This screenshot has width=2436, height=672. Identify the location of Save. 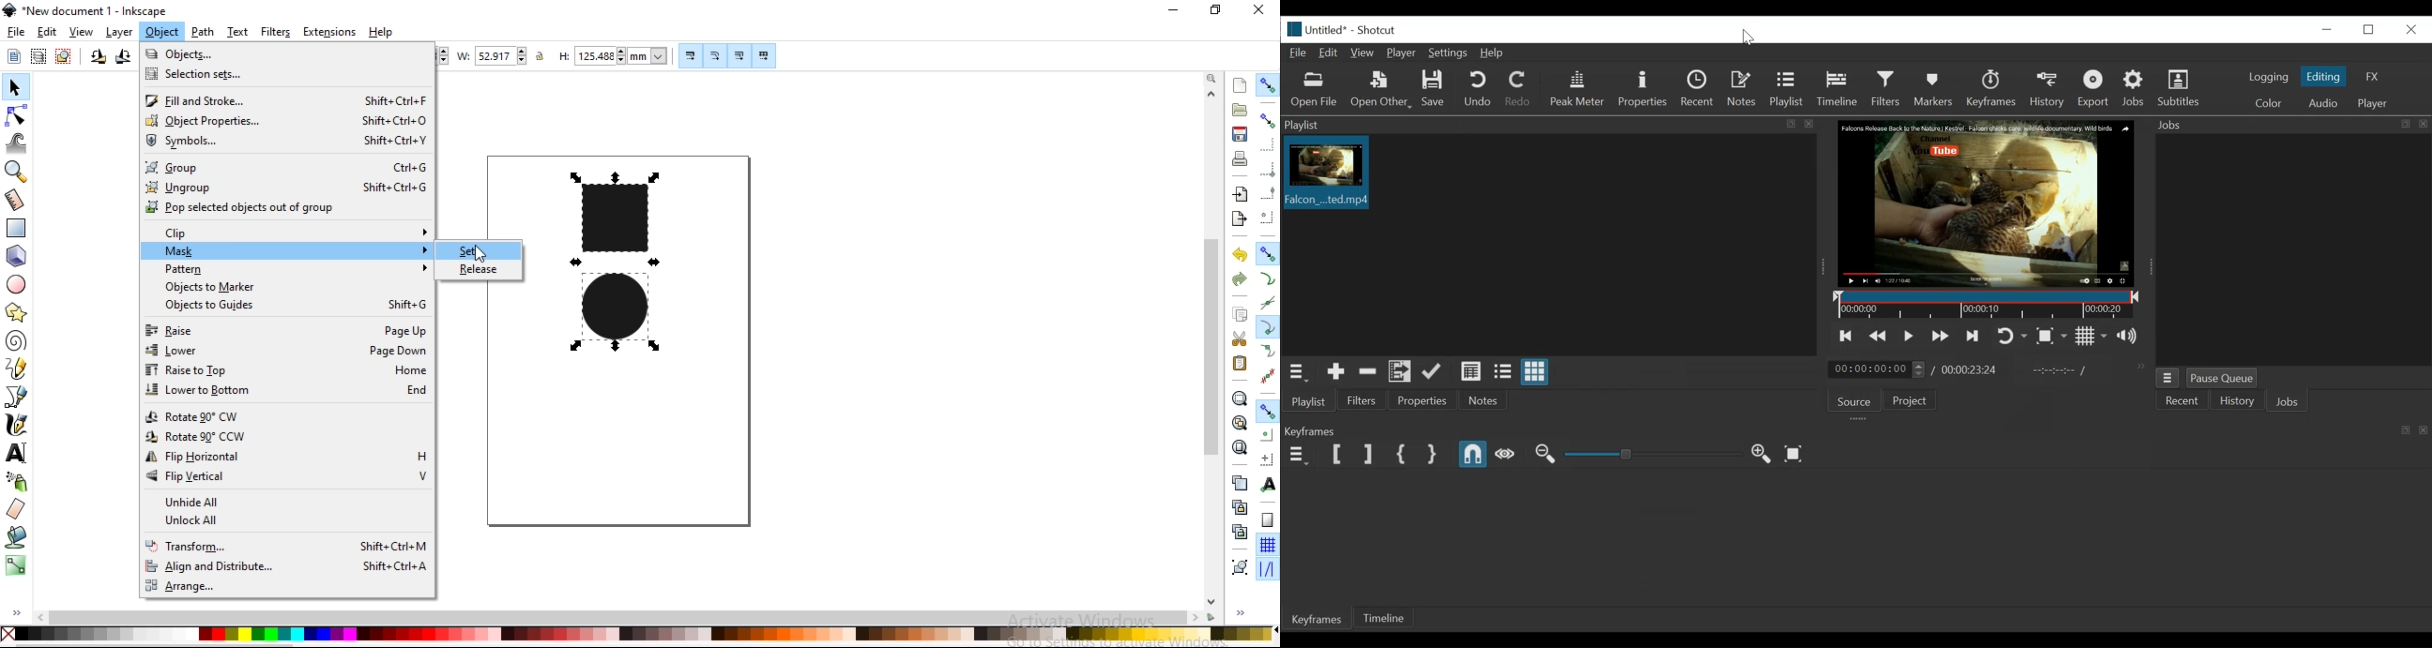
(1436, 88).